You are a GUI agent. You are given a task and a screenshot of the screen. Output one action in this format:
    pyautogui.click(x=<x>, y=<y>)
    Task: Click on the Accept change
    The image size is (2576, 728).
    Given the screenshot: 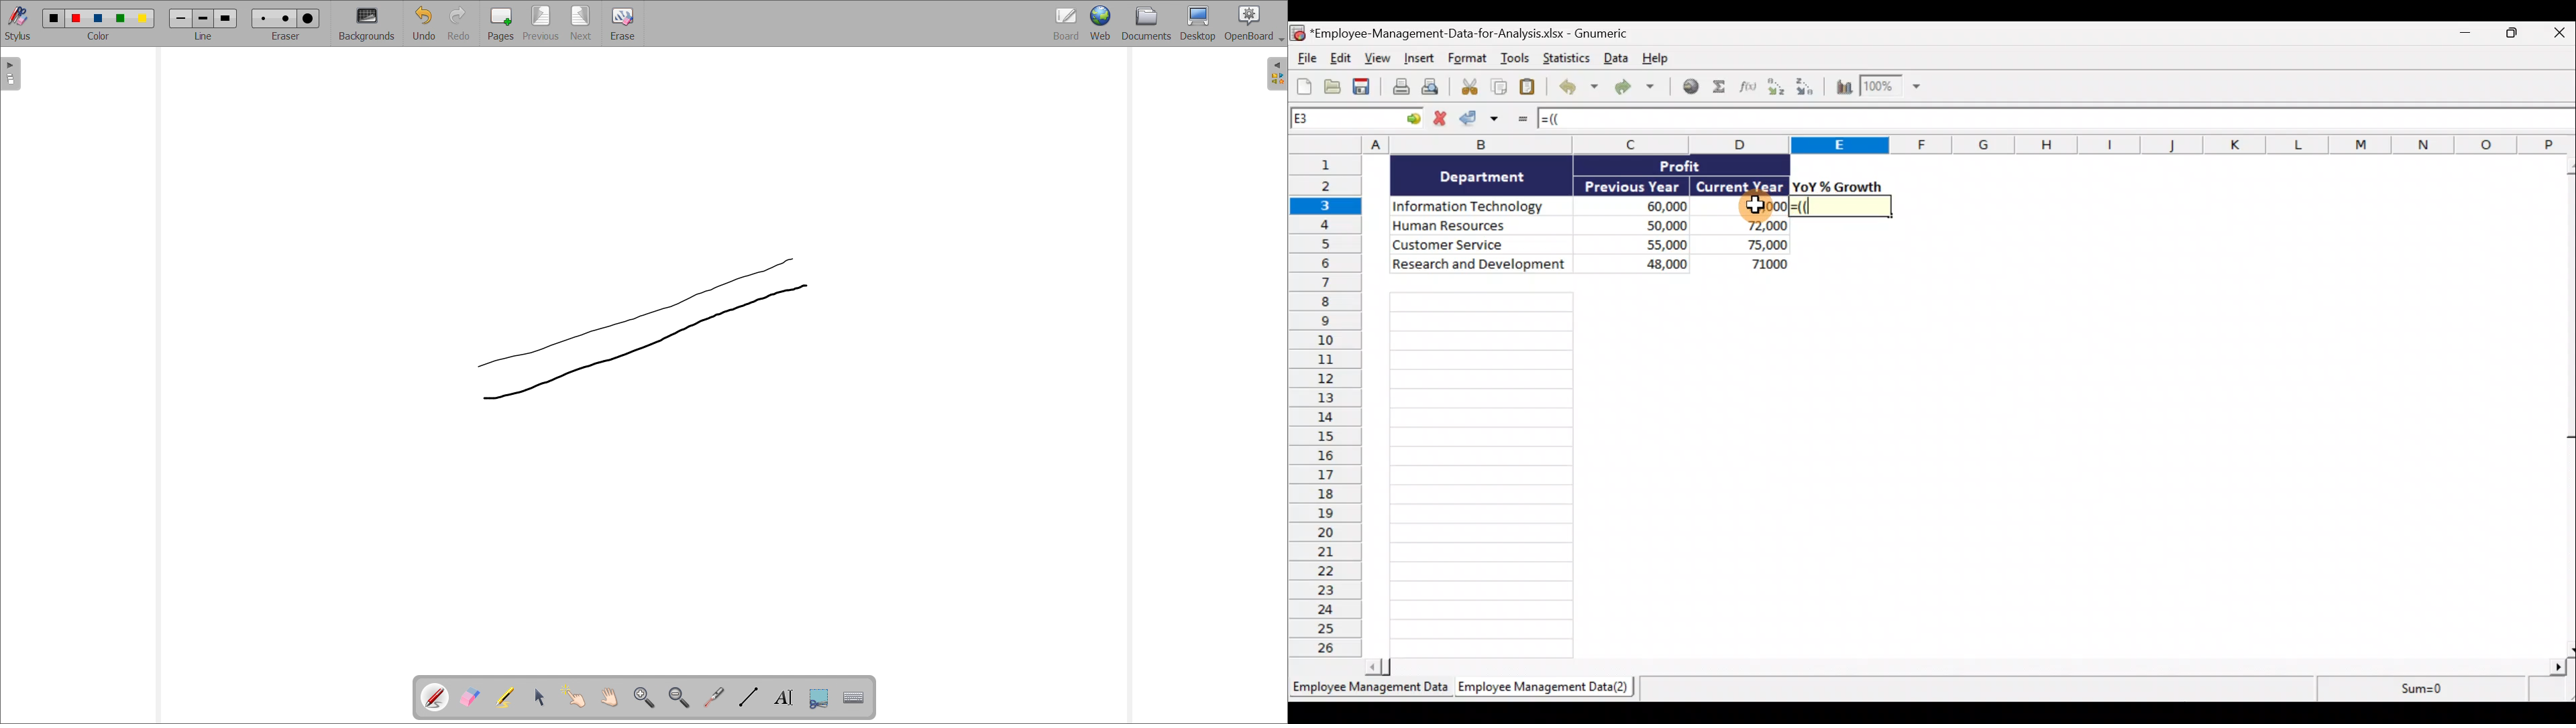 What is the action you would take?
    pyautogui.click(x=1484, y=121)
    